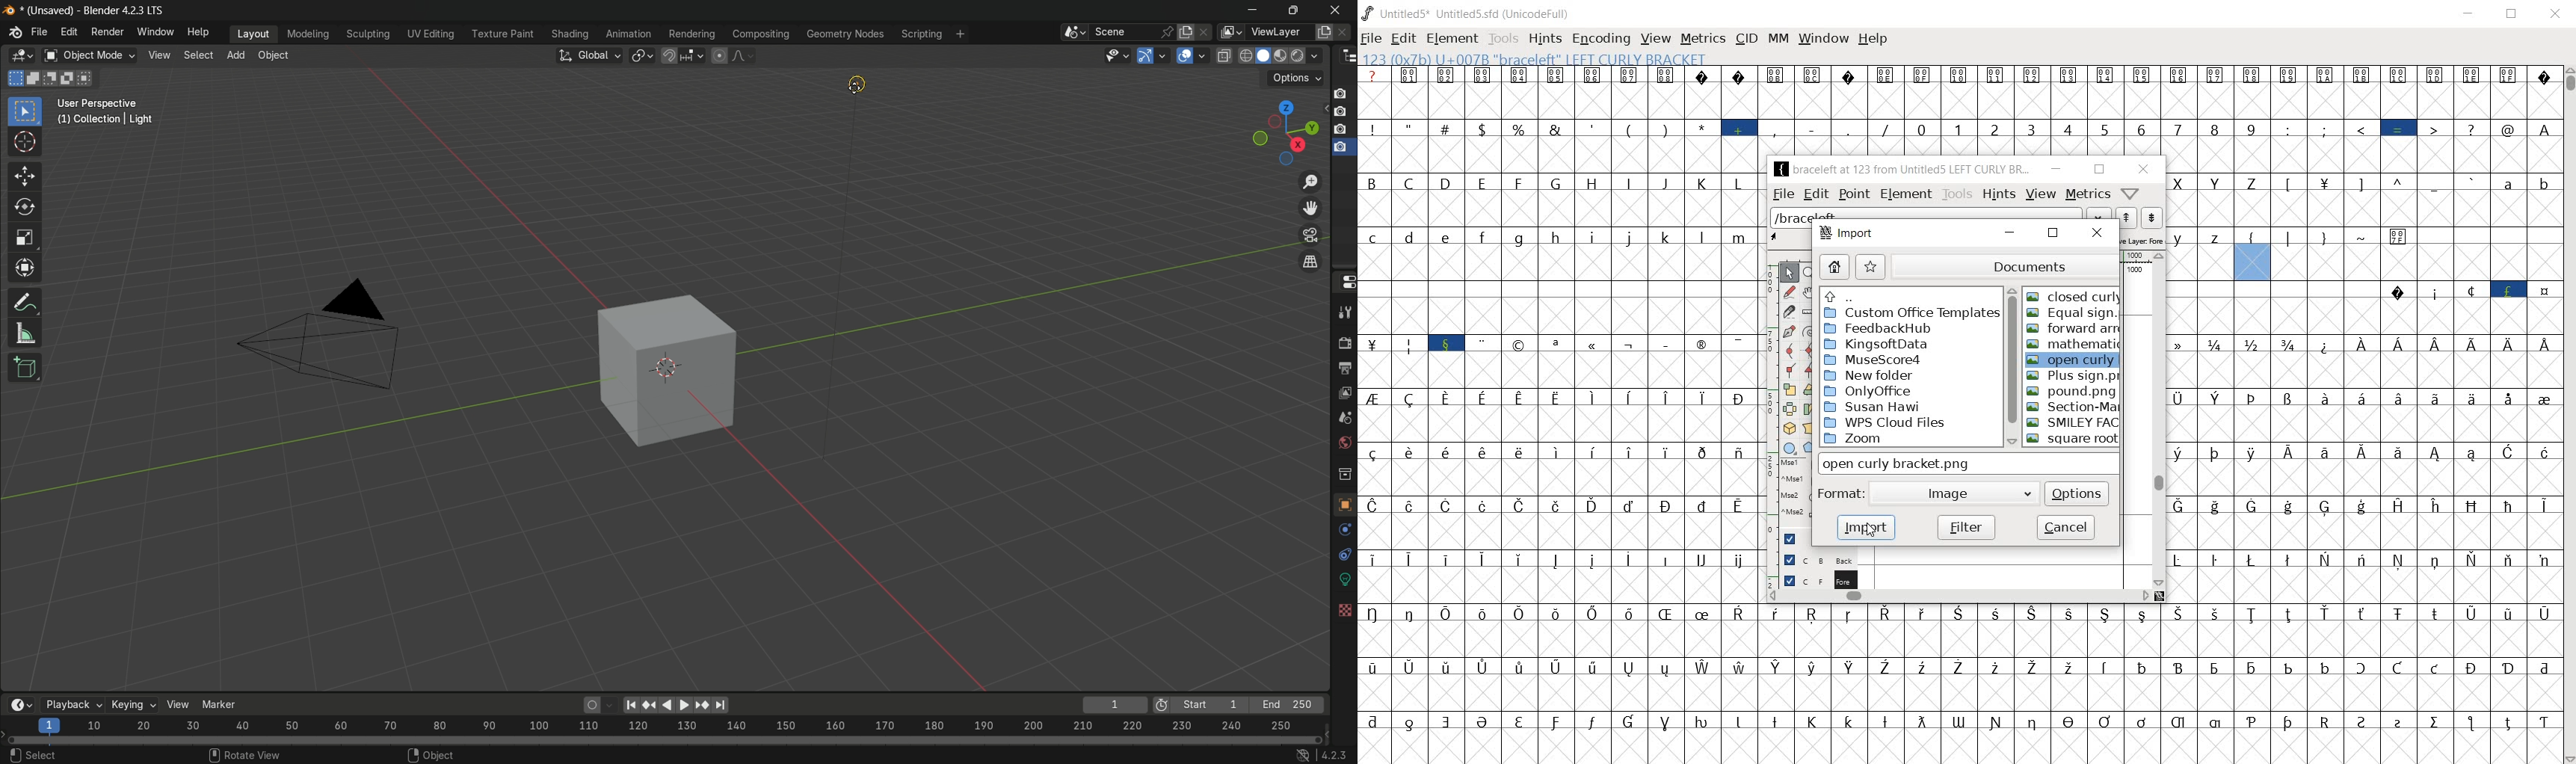  I want to click on import, so click(1846, 233).